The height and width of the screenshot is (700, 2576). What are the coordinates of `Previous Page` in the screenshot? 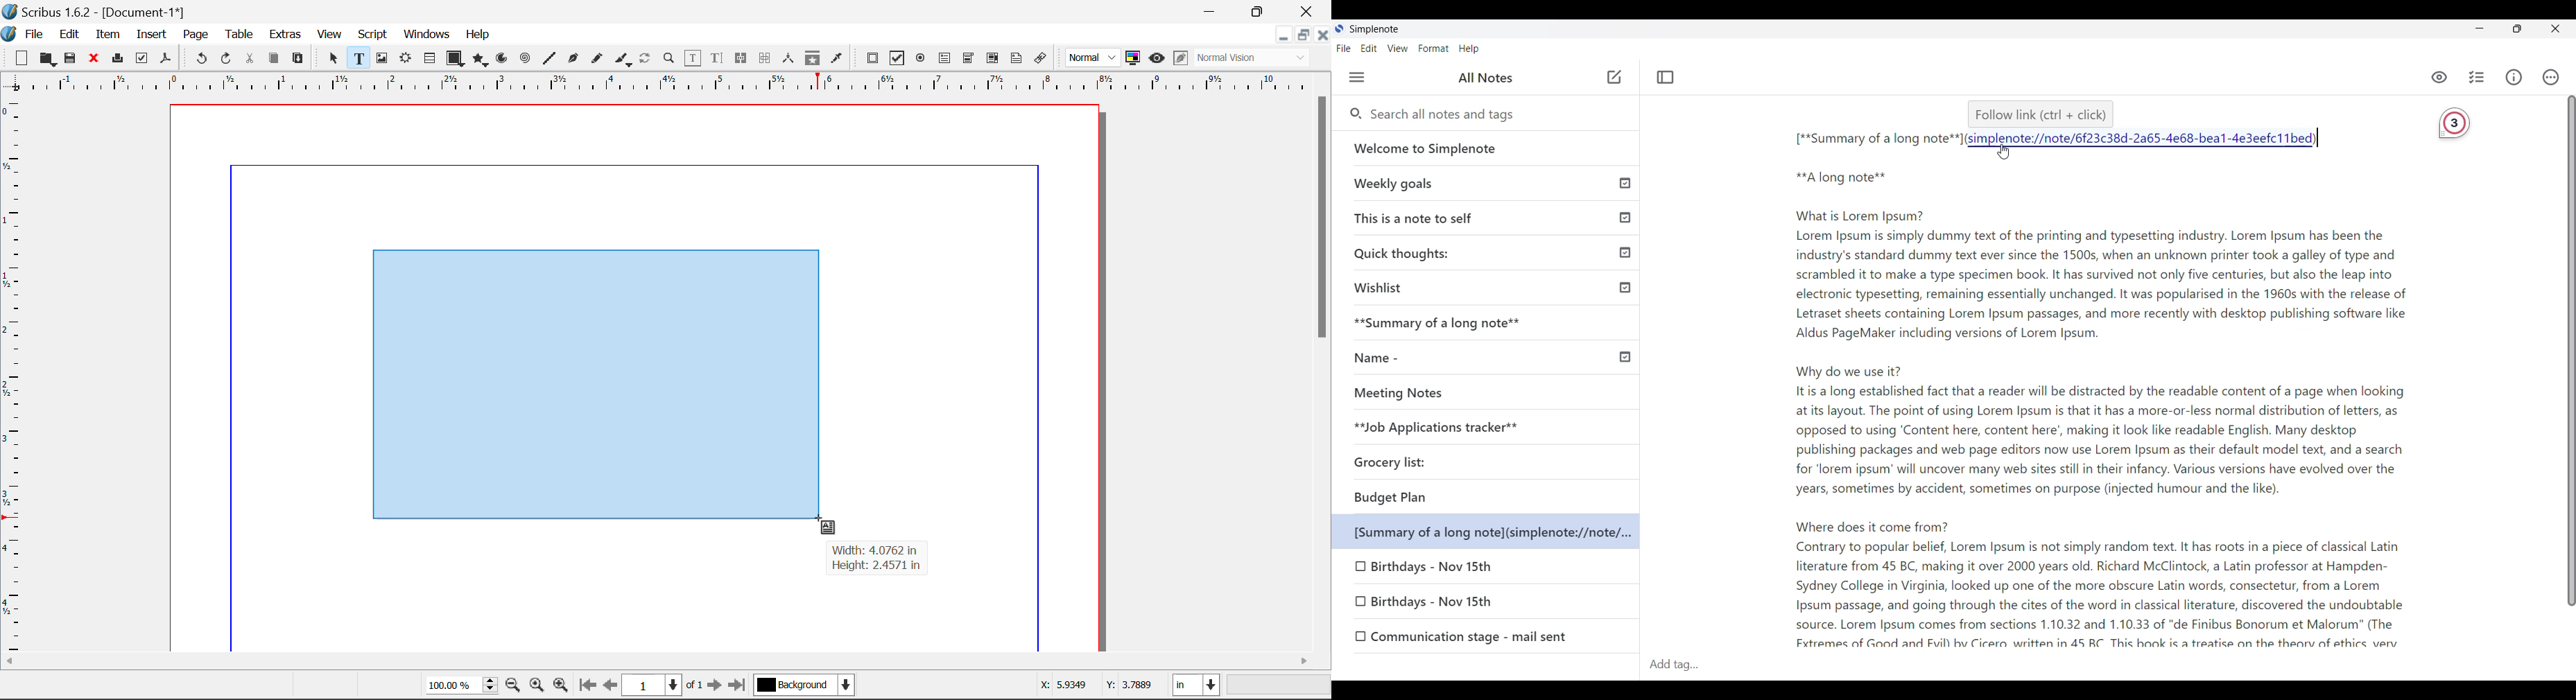 It's located at (612, 688).